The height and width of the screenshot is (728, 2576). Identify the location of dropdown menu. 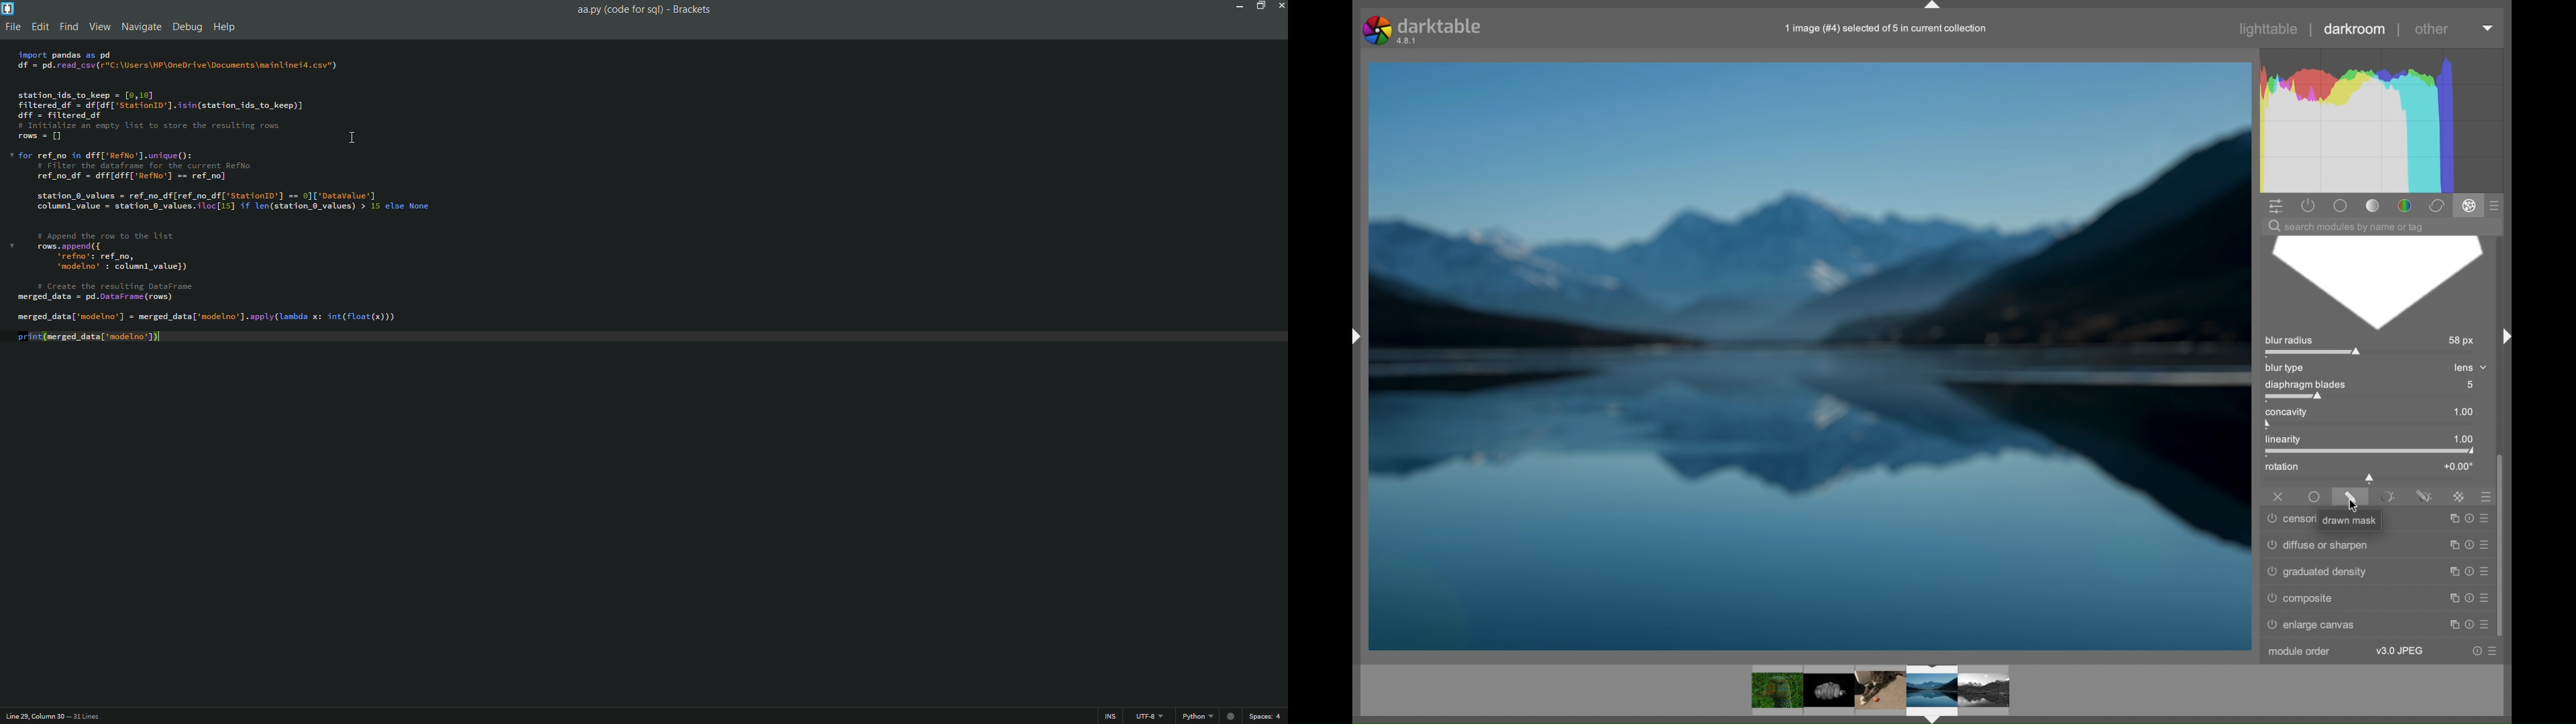
(2489, 29).